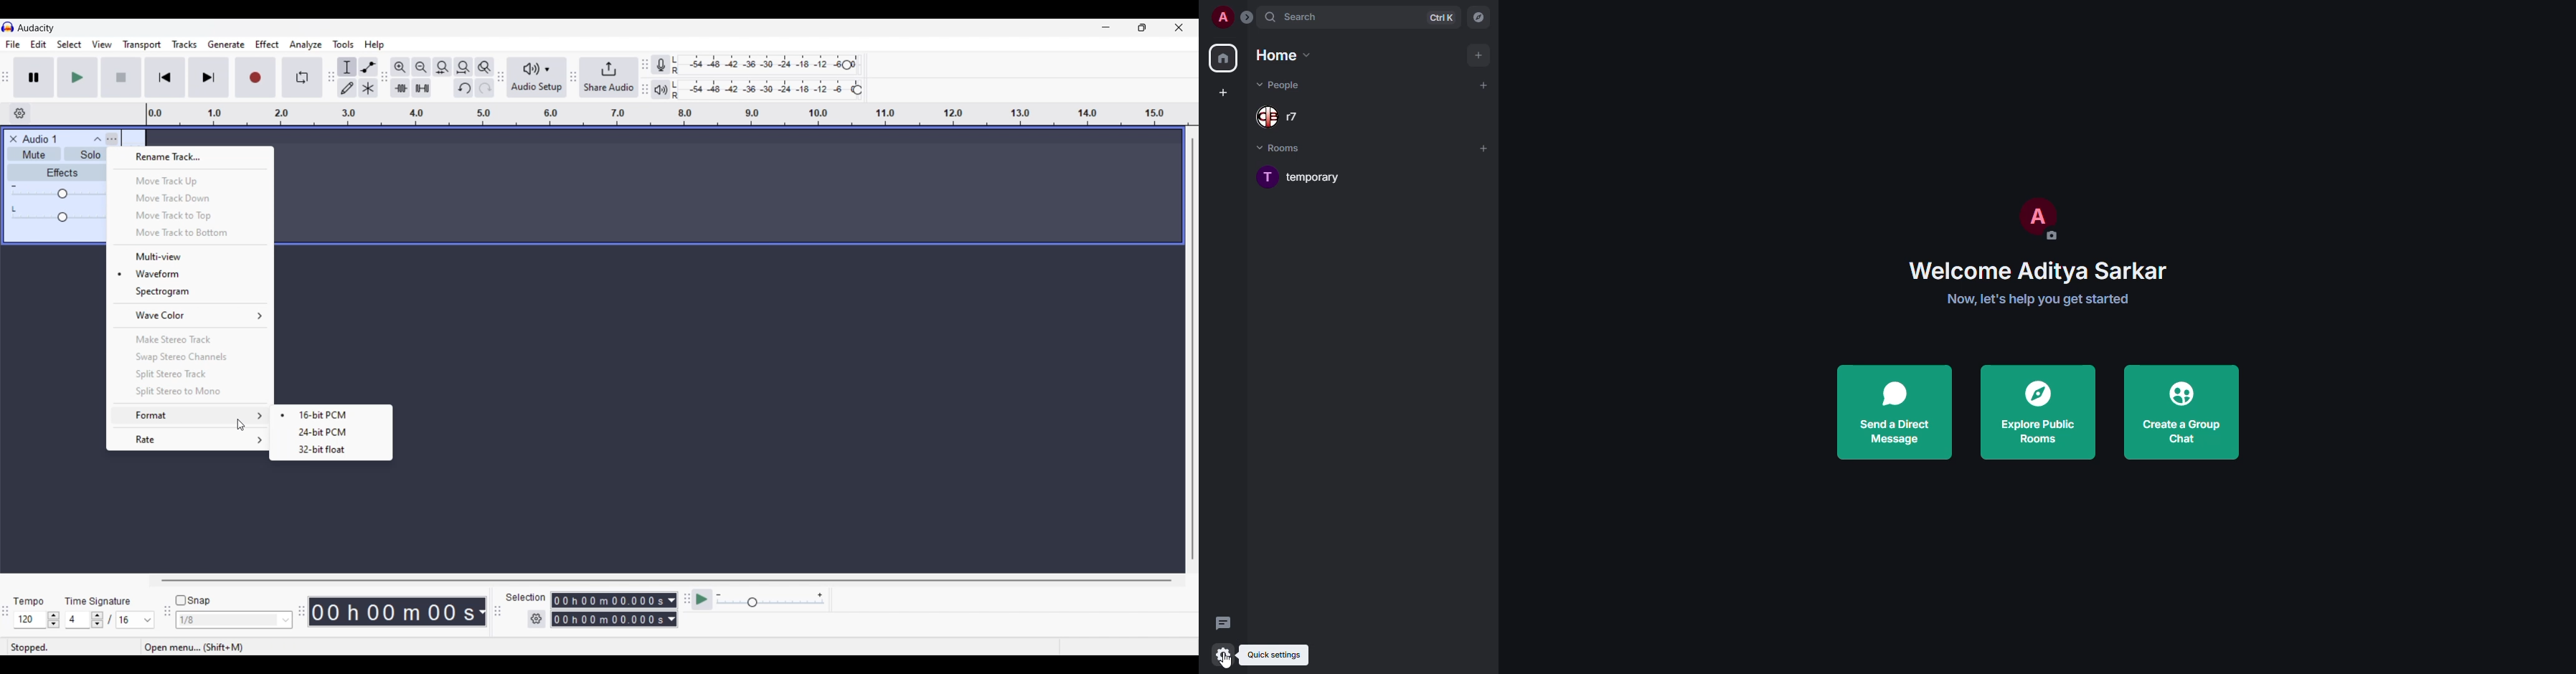 The image size is (2576, 700). What do you see at coordinates (1246, 17) in the screenshot?
I see `expand` at bounding box center [1246, 17].